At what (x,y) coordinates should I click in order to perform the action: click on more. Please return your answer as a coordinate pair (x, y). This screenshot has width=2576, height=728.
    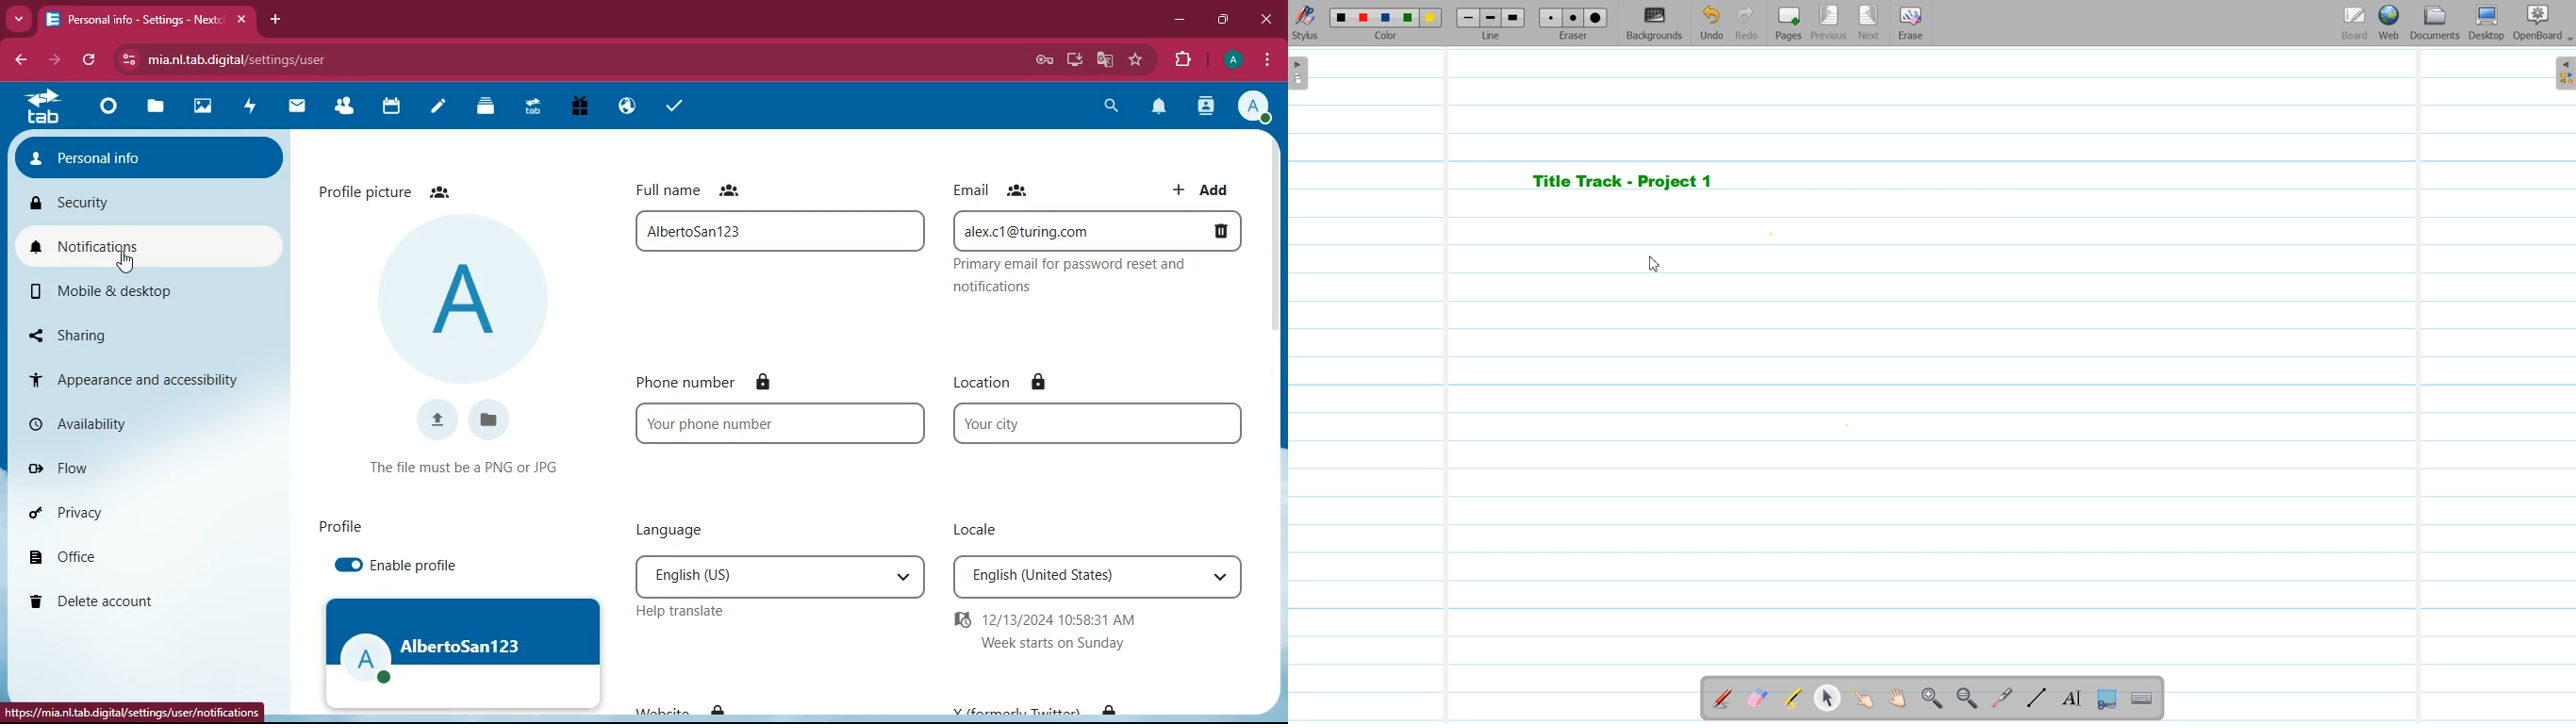
    Looking at the image, I should click on (16, 19).